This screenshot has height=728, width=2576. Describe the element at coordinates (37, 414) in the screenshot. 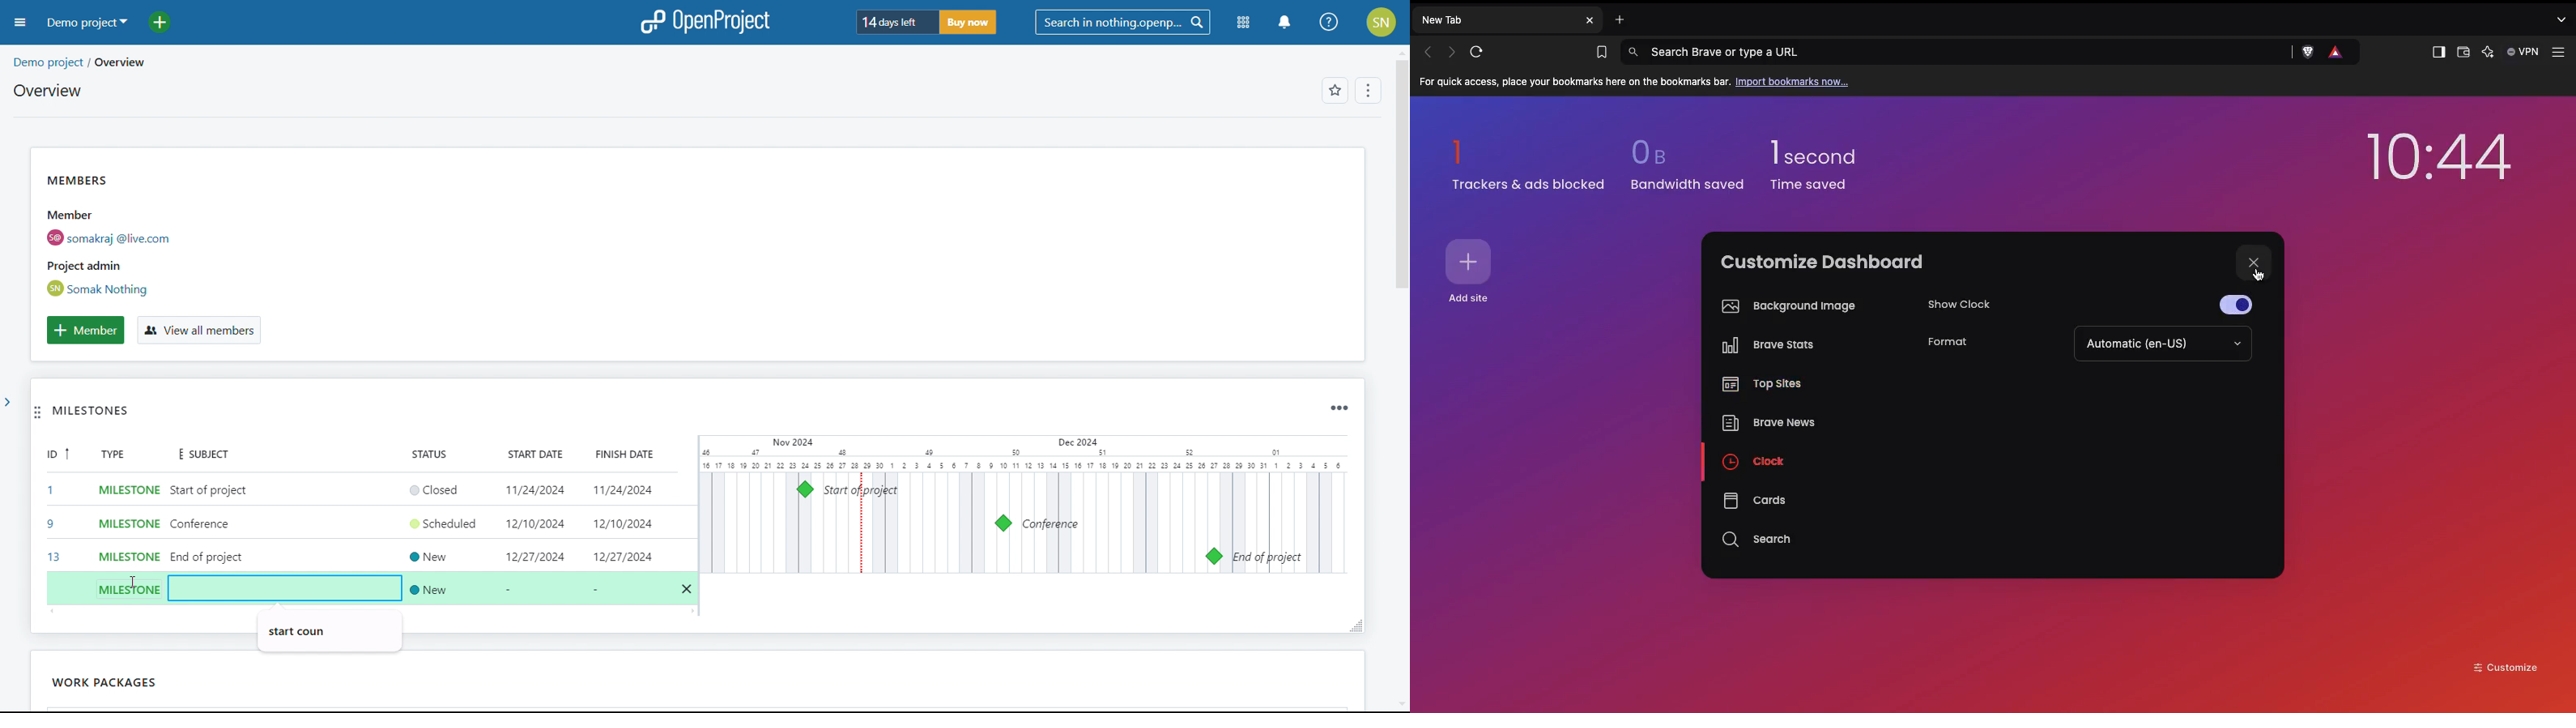

I see `move widget` at that location.